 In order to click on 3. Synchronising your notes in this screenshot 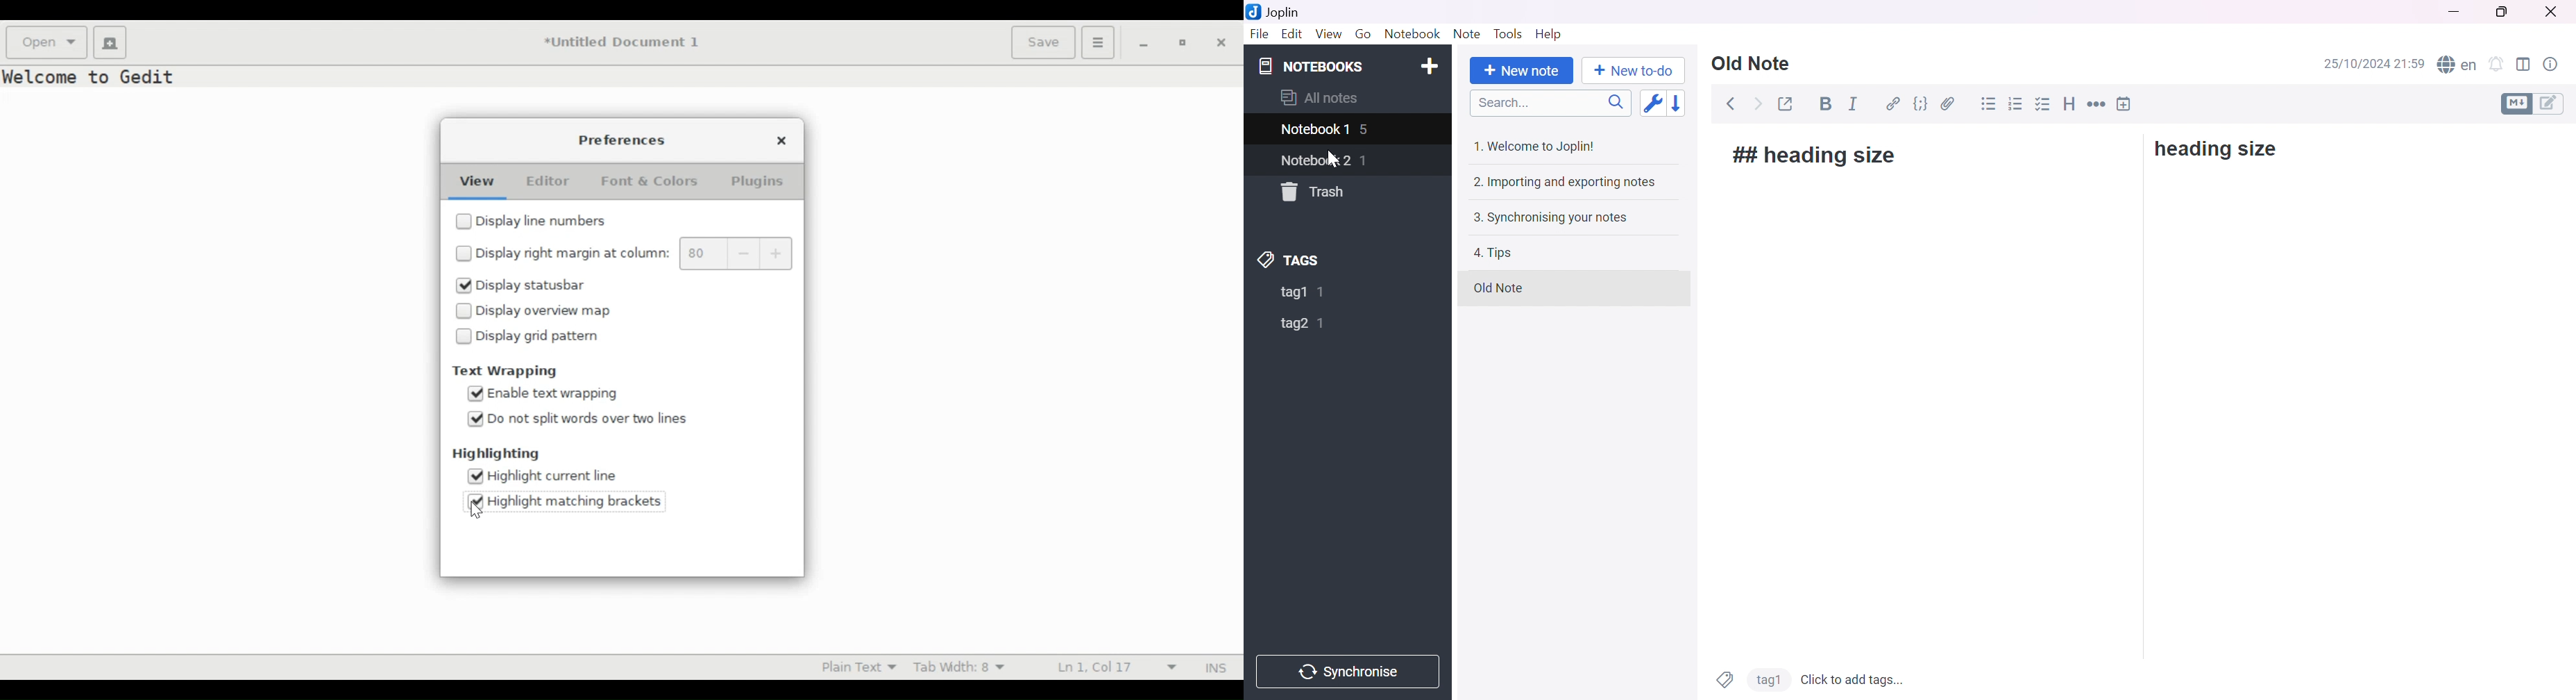, I will do `click(1548, 219)`.